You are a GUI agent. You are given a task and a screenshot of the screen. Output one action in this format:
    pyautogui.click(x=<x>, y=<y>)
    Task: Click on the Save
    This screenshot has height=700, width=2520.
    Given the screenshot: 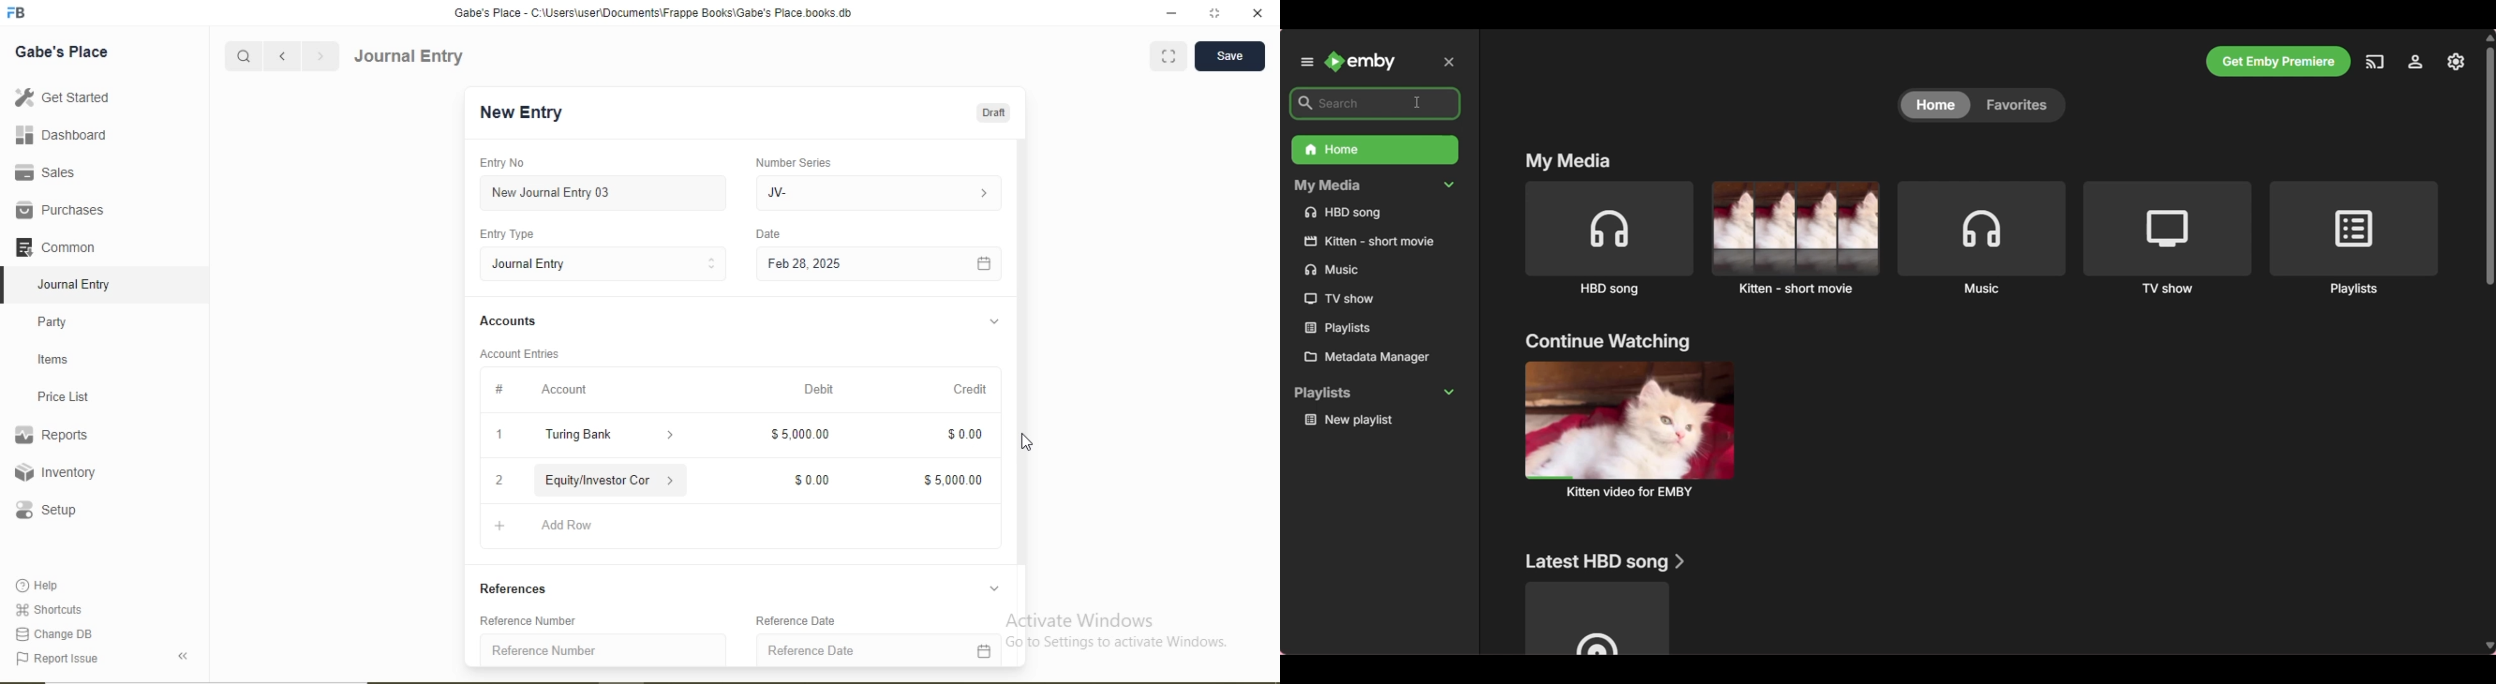 What is the action you would take?
    pyautogui.click(x=1229, y=54)
    